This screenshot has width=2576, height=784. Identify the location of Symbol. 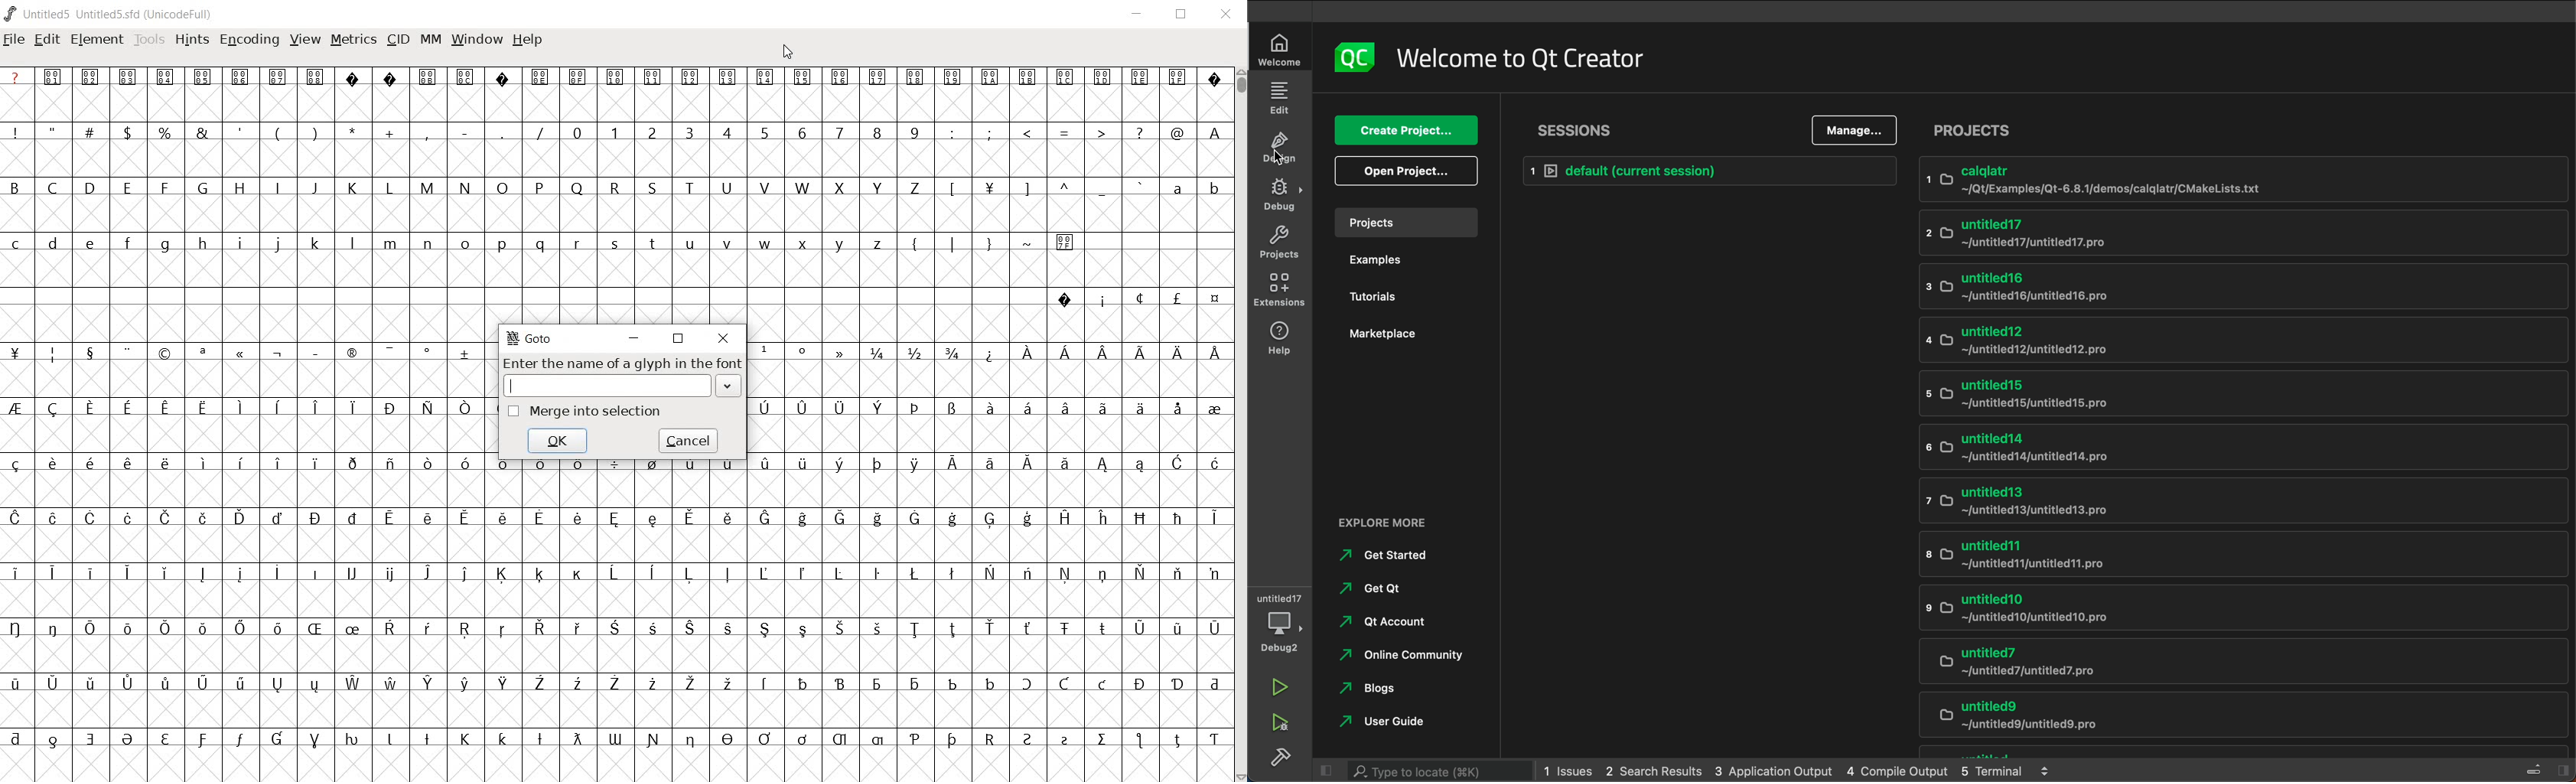
(314, 409).